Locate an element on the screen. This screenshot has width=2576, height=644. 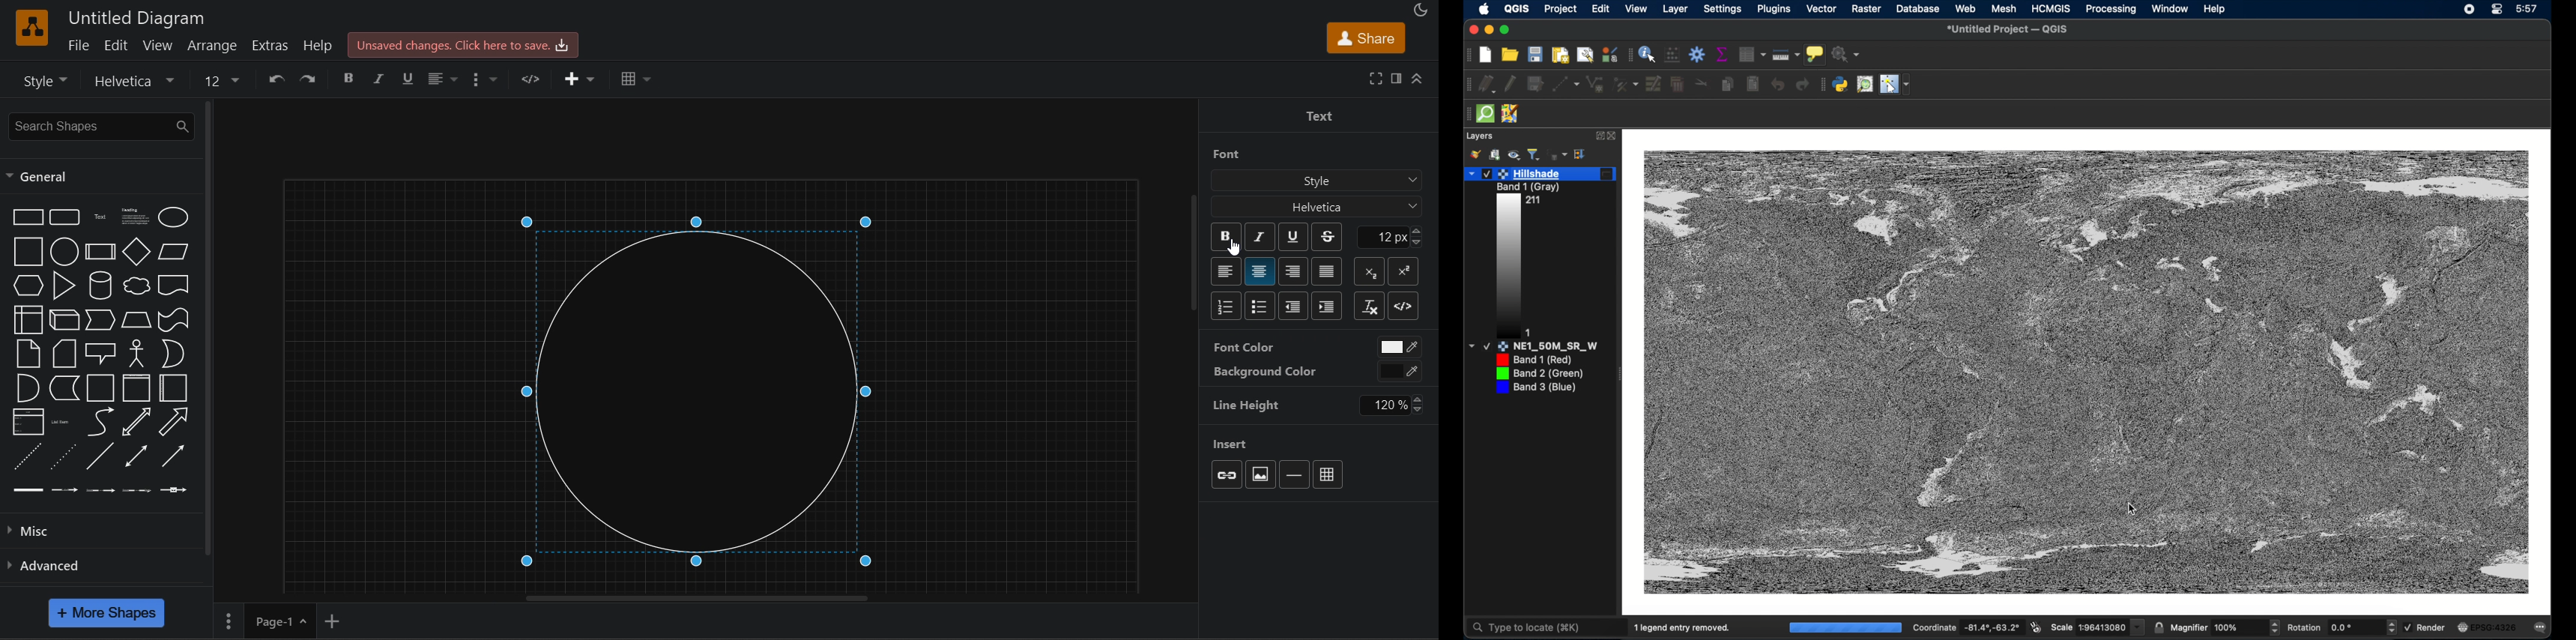
style is located at coordinates (1313, 181).